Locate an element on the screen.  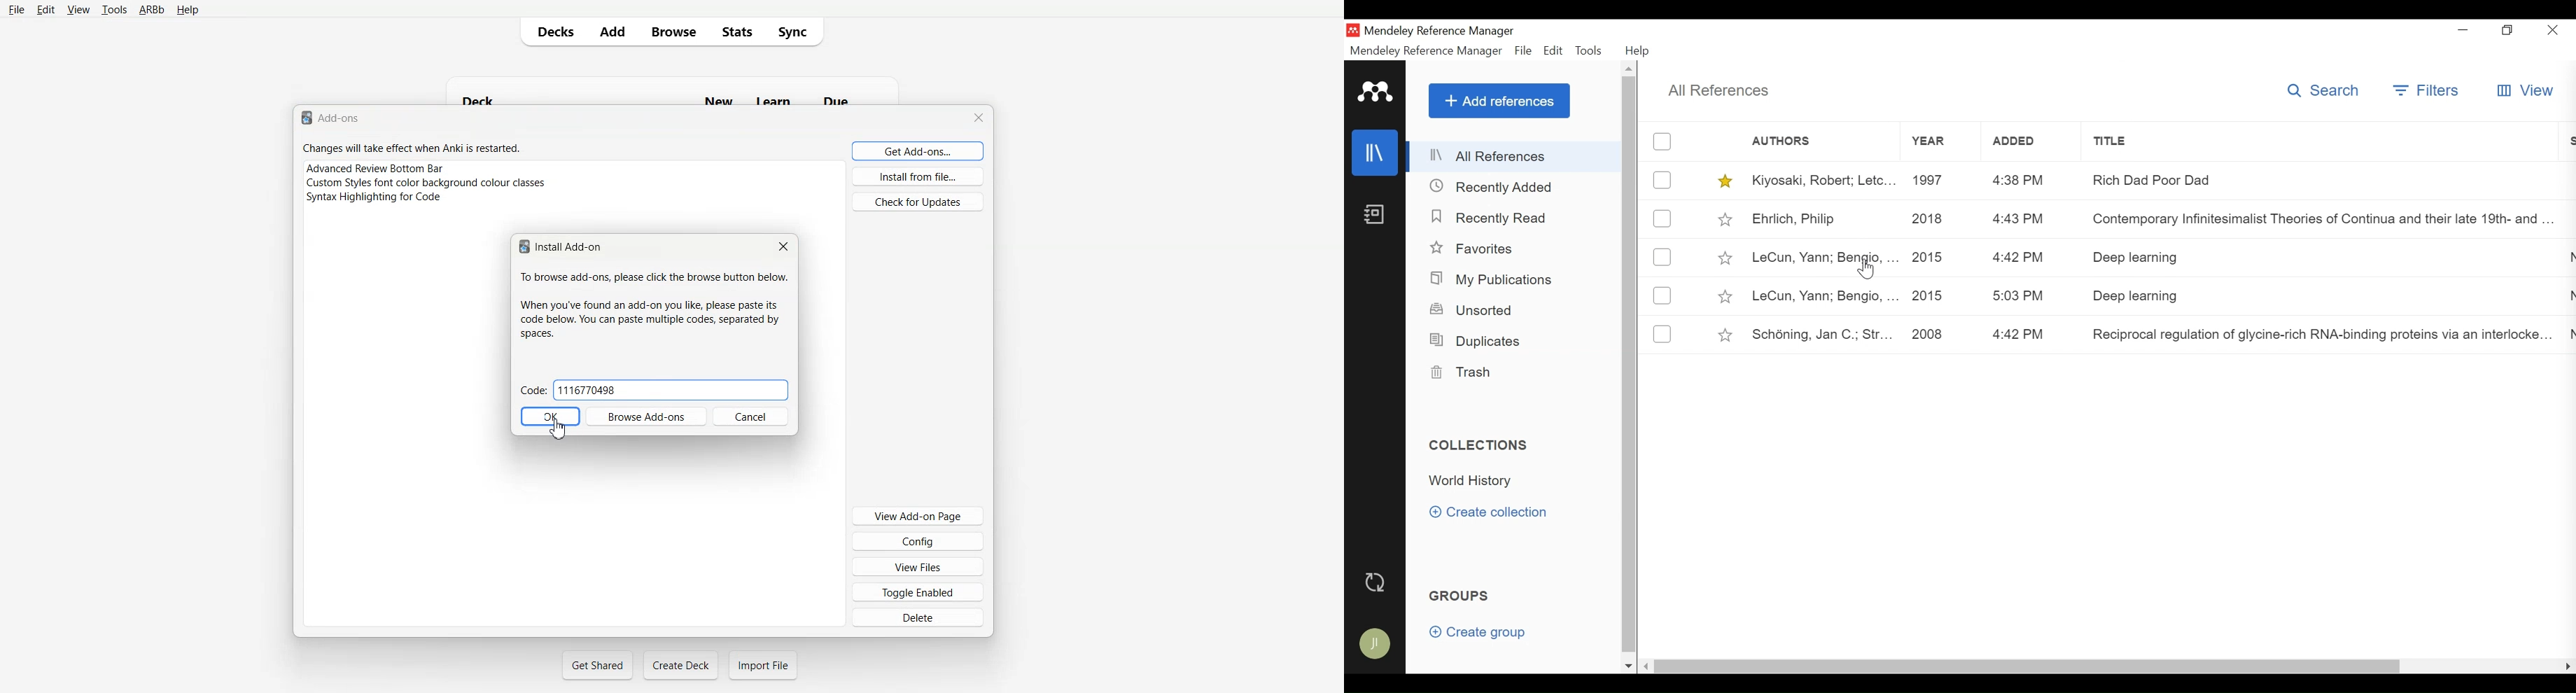
Recently Added is located at coordinates (1497, 186).